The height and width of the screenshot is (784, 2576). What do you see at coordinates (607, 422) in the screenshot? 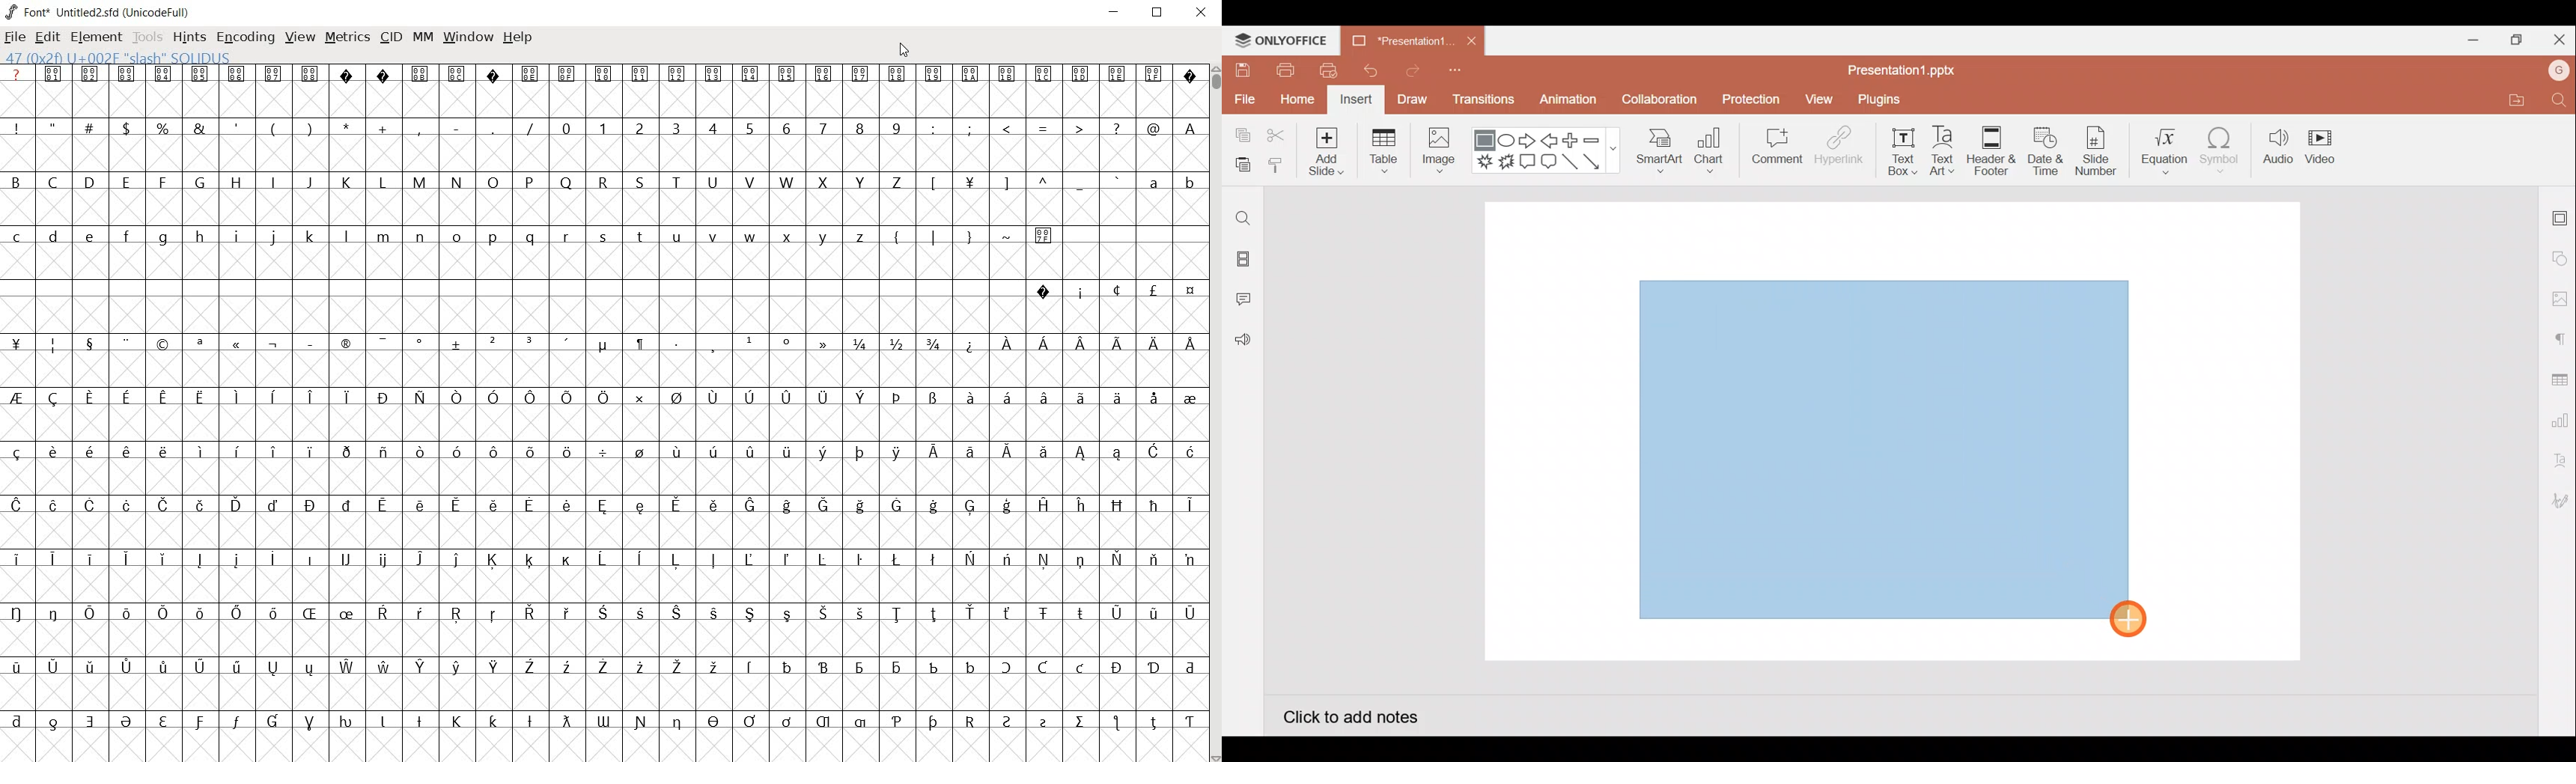
I see `empty cells` at bounding box center [607, 422].